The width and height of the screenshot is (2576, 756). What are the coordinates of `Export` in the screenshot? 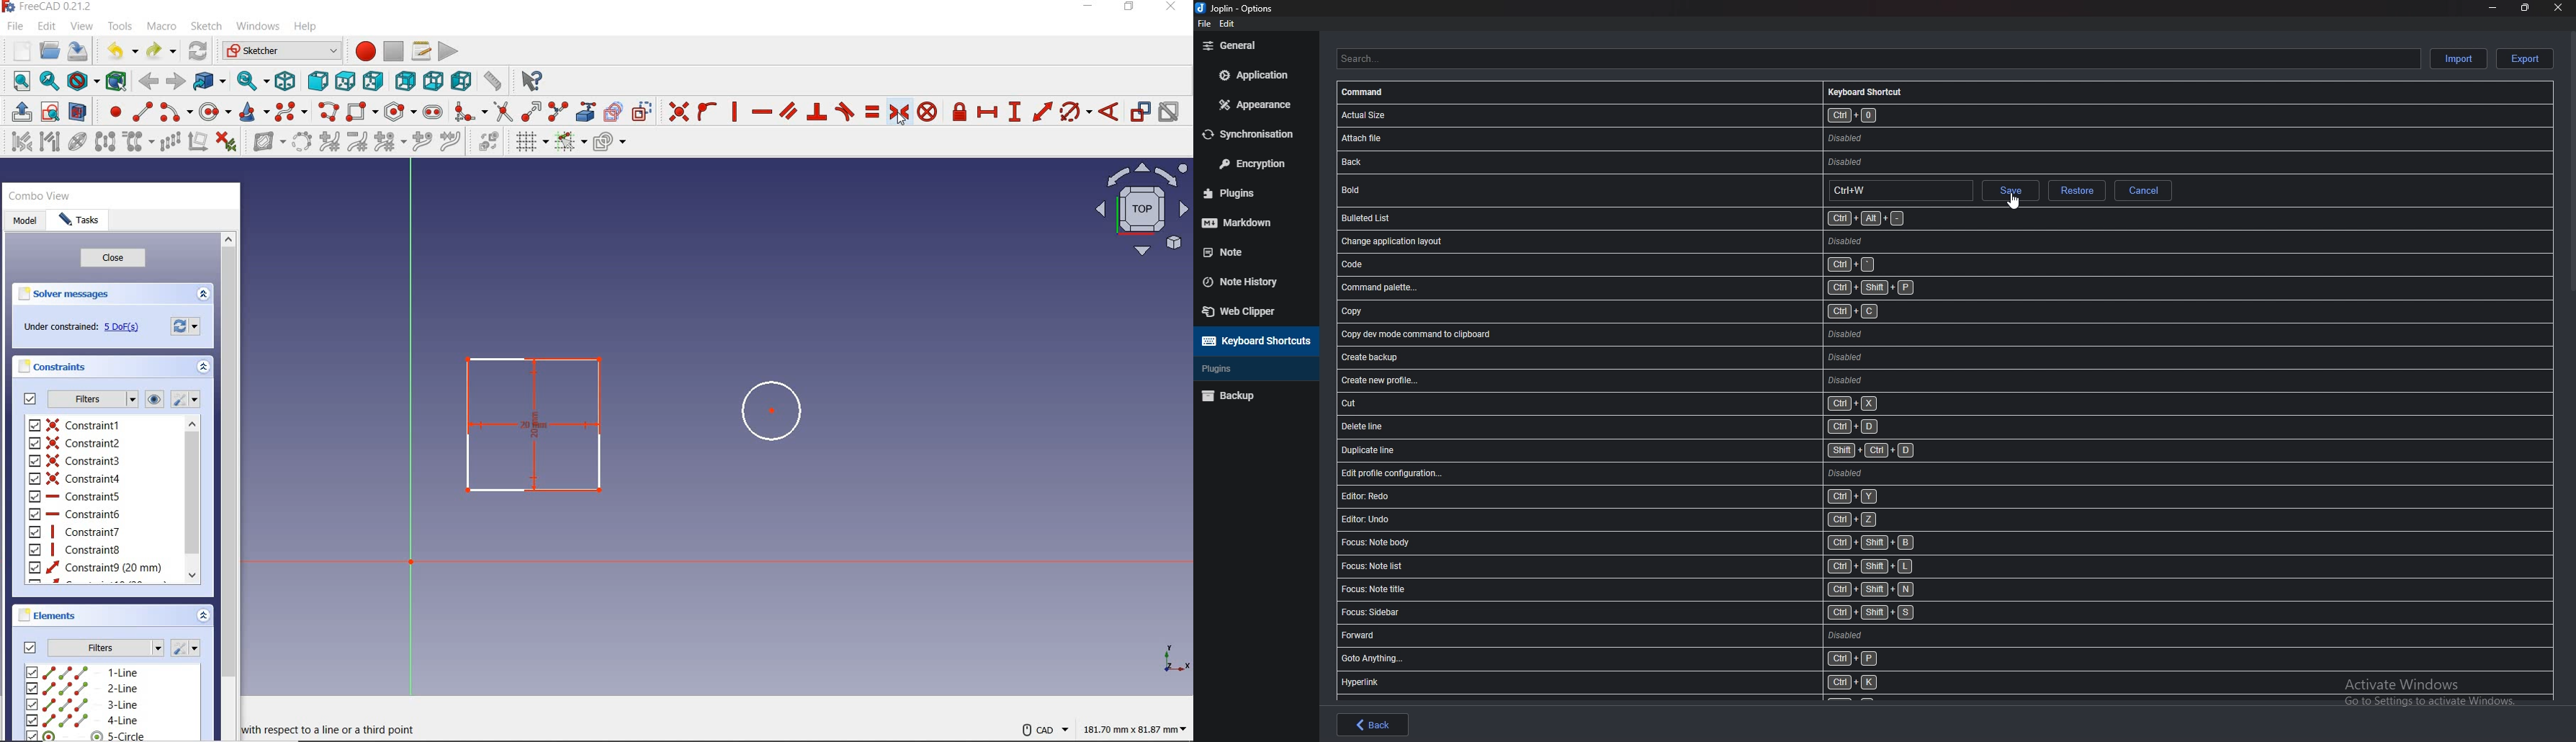 It's located at (2526, 59).